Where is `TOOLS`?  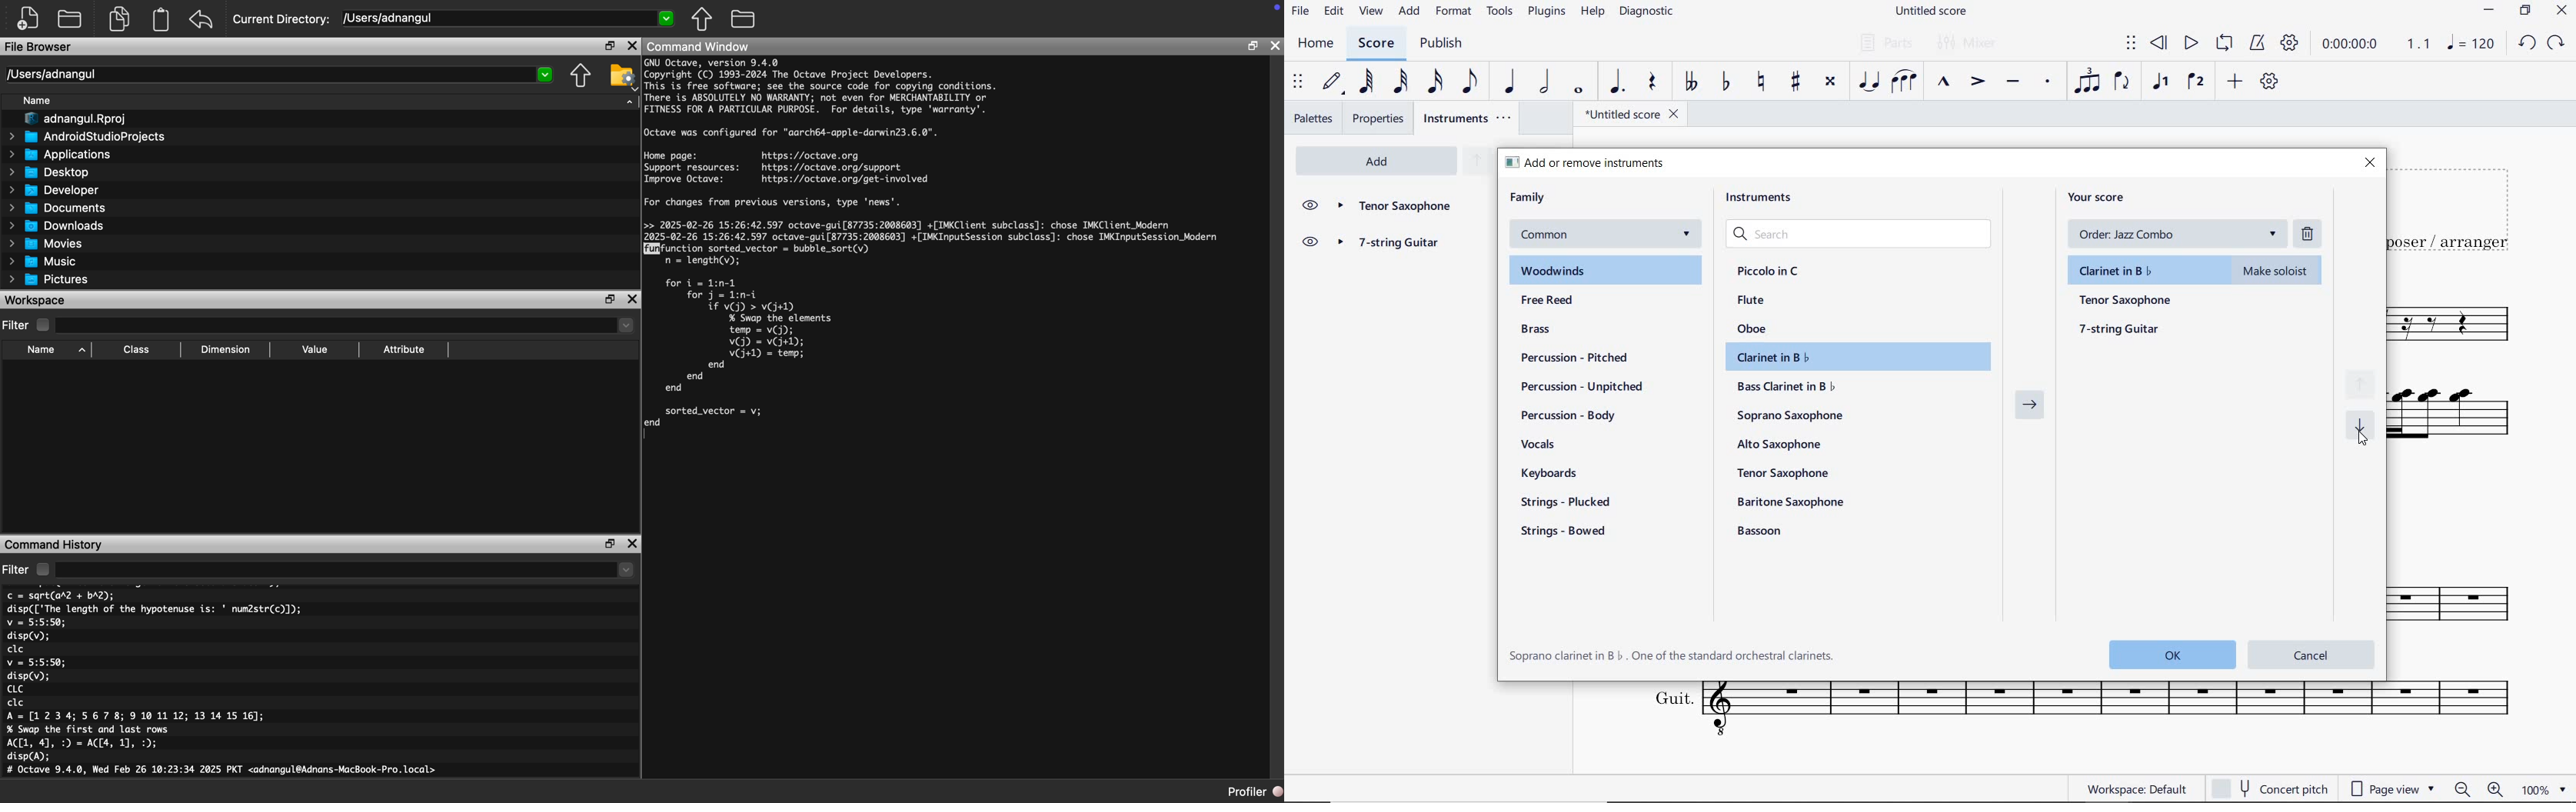
TOOLS is located at coordinates (1500, 10).